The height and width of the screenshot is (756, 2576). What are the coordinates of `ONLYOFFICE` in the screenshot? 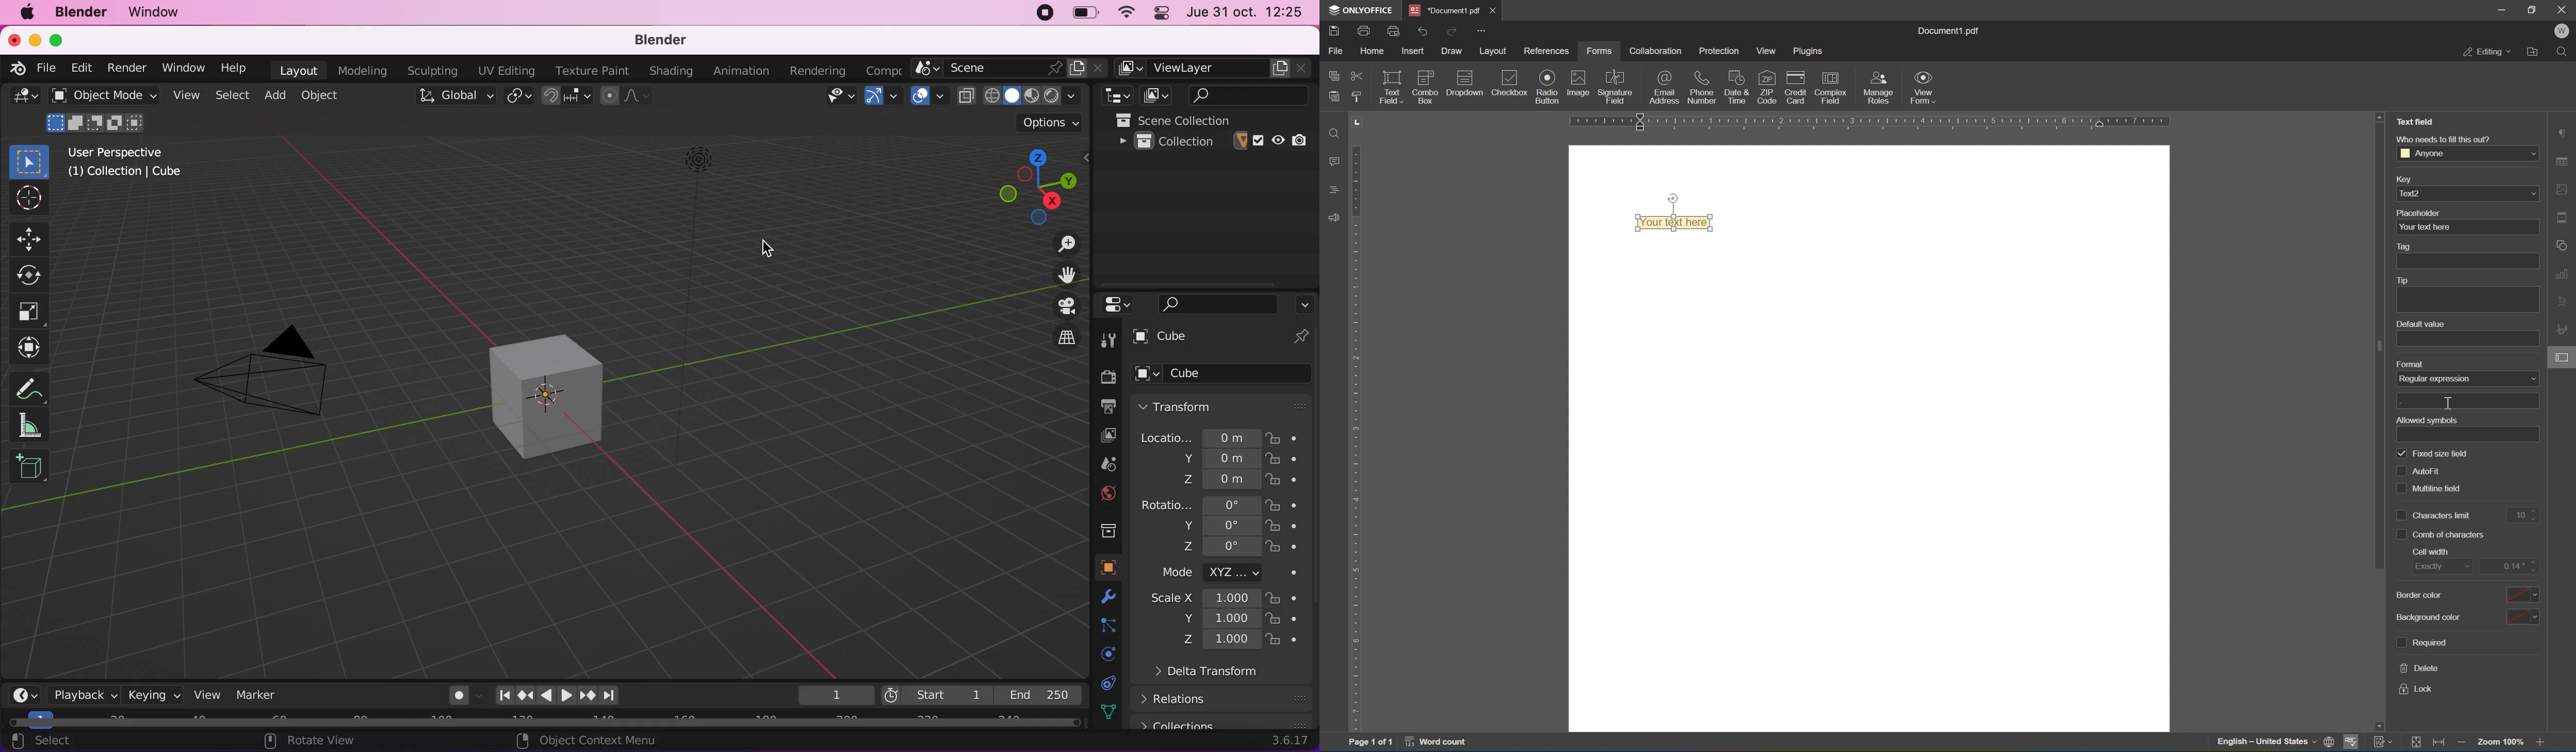 It's located at (1363, 10).